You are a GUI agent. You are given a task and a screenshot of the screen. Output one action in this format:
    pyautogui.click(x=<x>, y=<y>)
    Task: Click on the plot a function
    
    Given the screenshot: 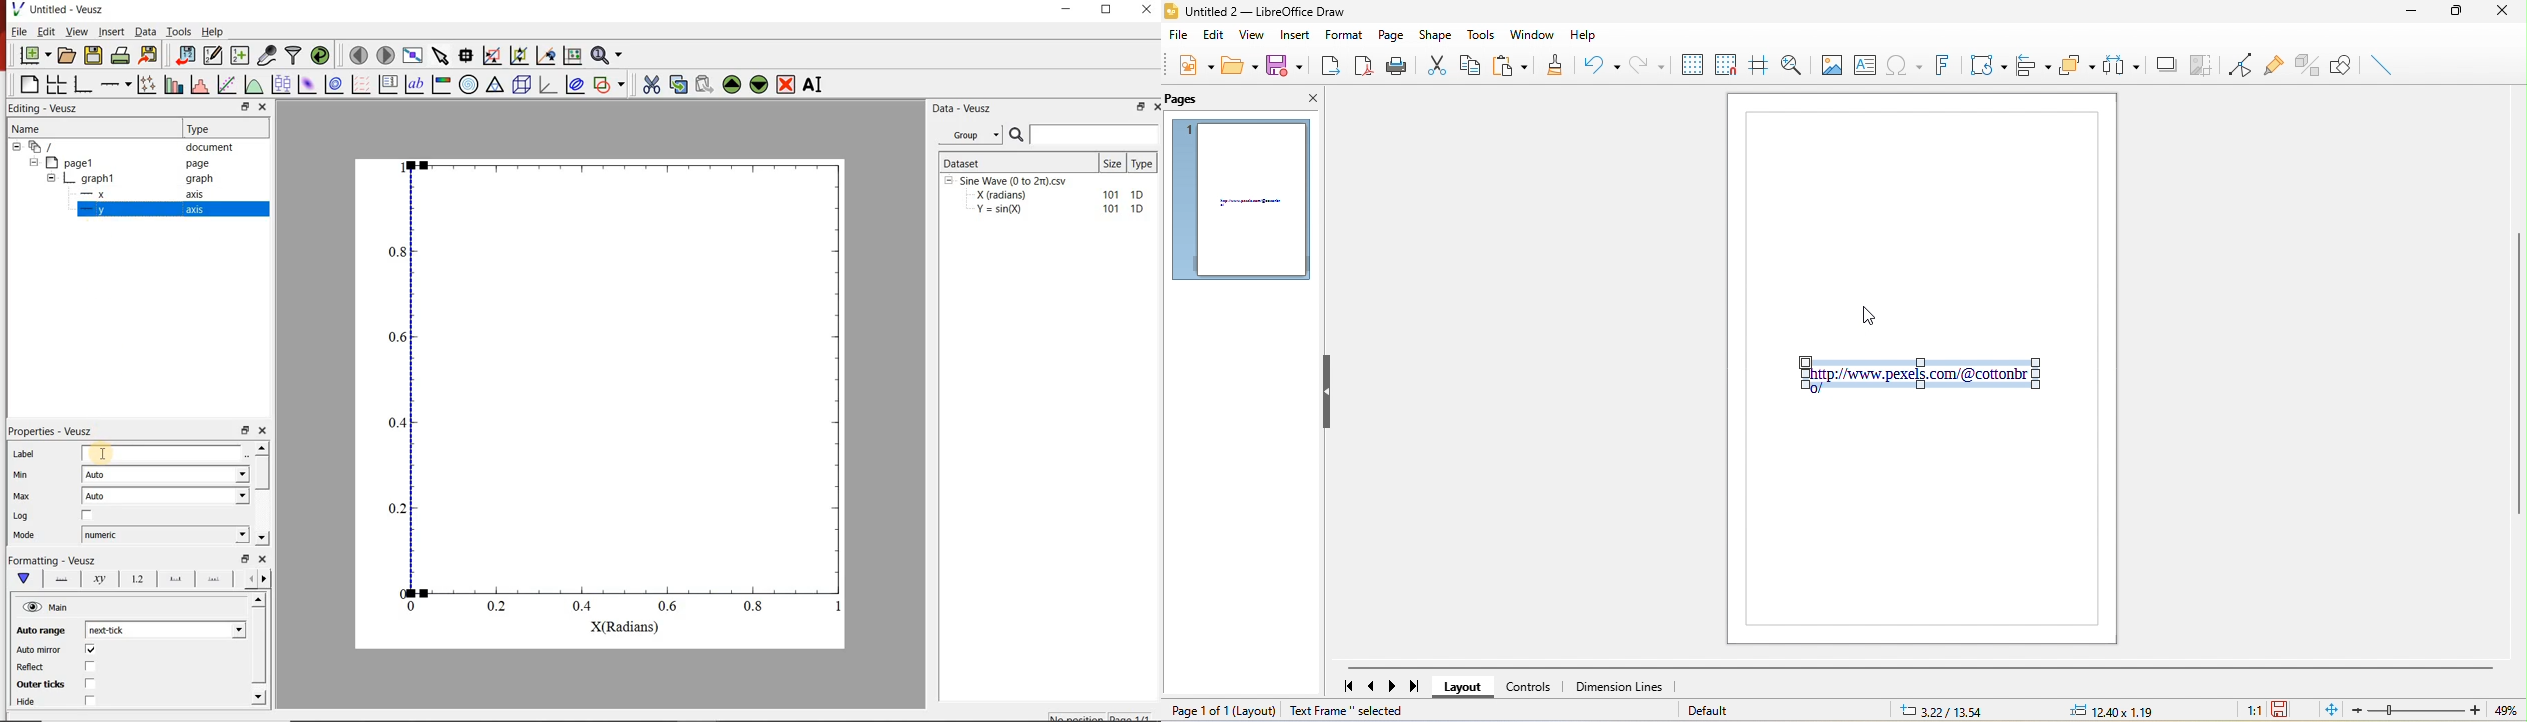 What is the action you would take?
    pyautogui.click(x=255, y=84)
    